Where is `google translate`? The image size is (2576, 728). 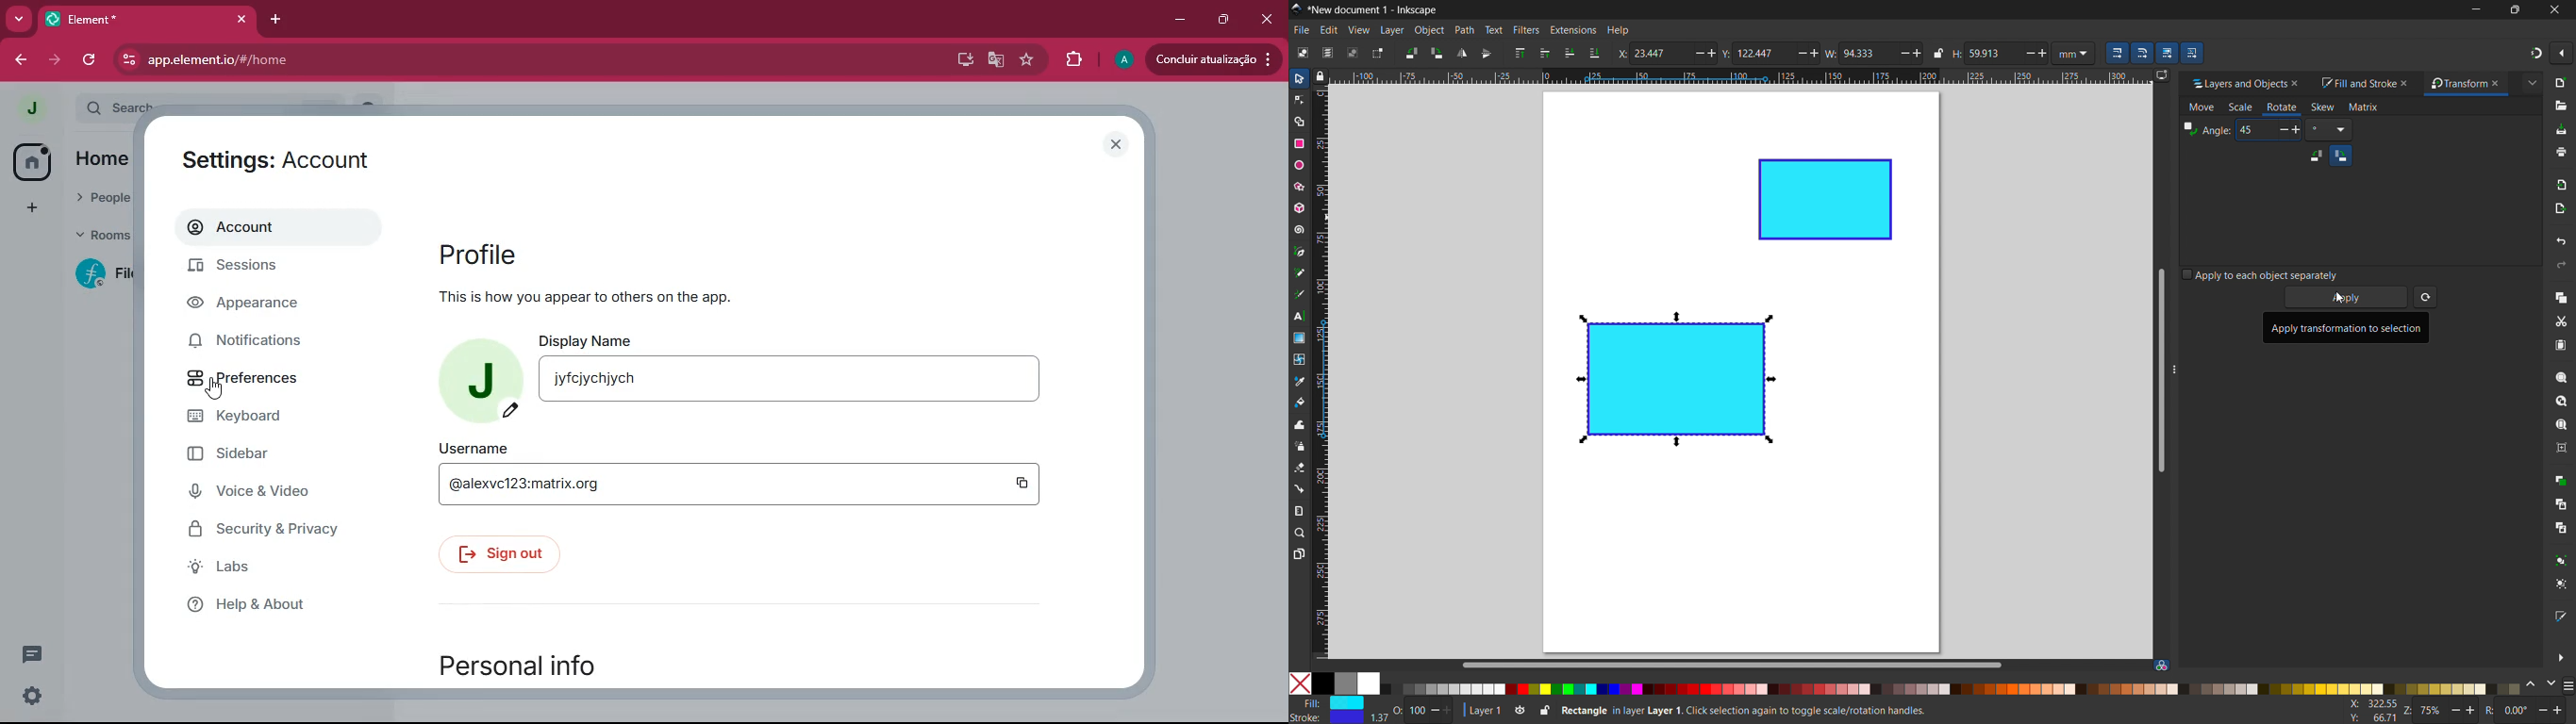 google translate is located at coordinates (996, 59).